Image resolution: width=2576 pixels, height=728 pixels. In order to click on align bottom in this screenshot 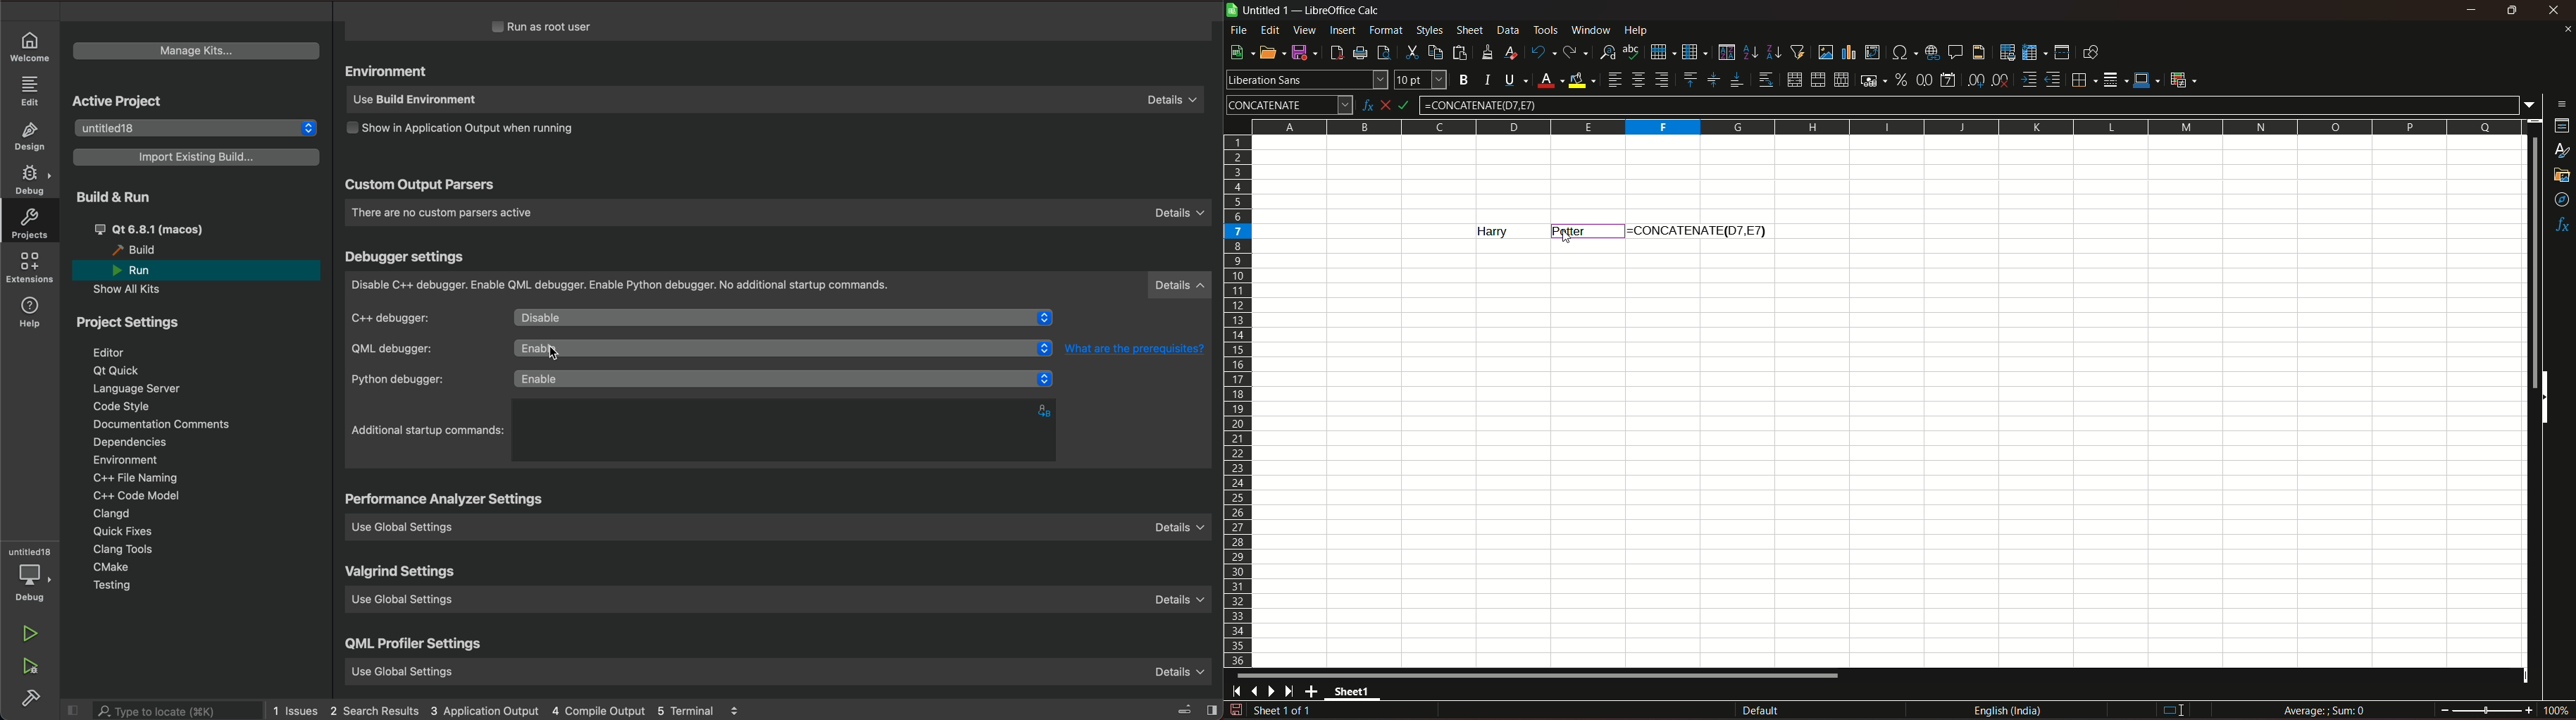, I will do `click(1736, 80)`.